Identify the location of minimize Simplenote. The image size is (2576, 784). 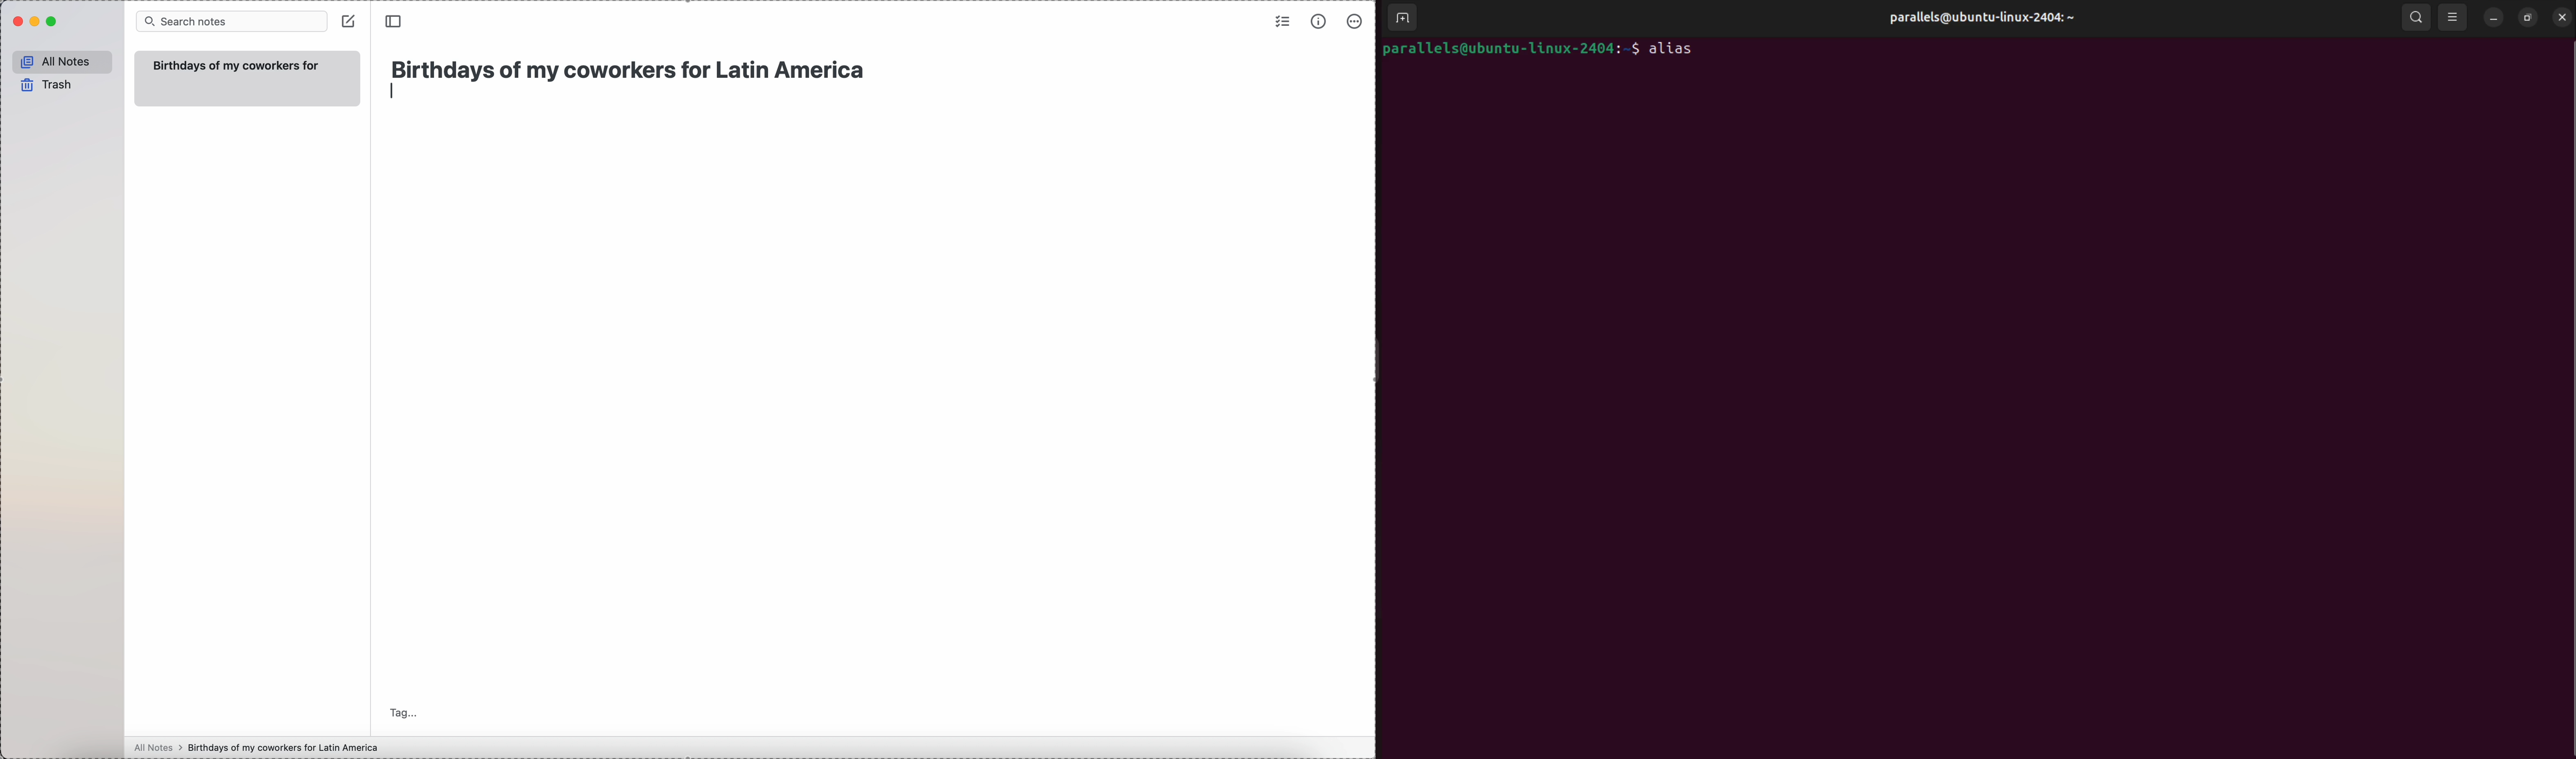
(37, 22).